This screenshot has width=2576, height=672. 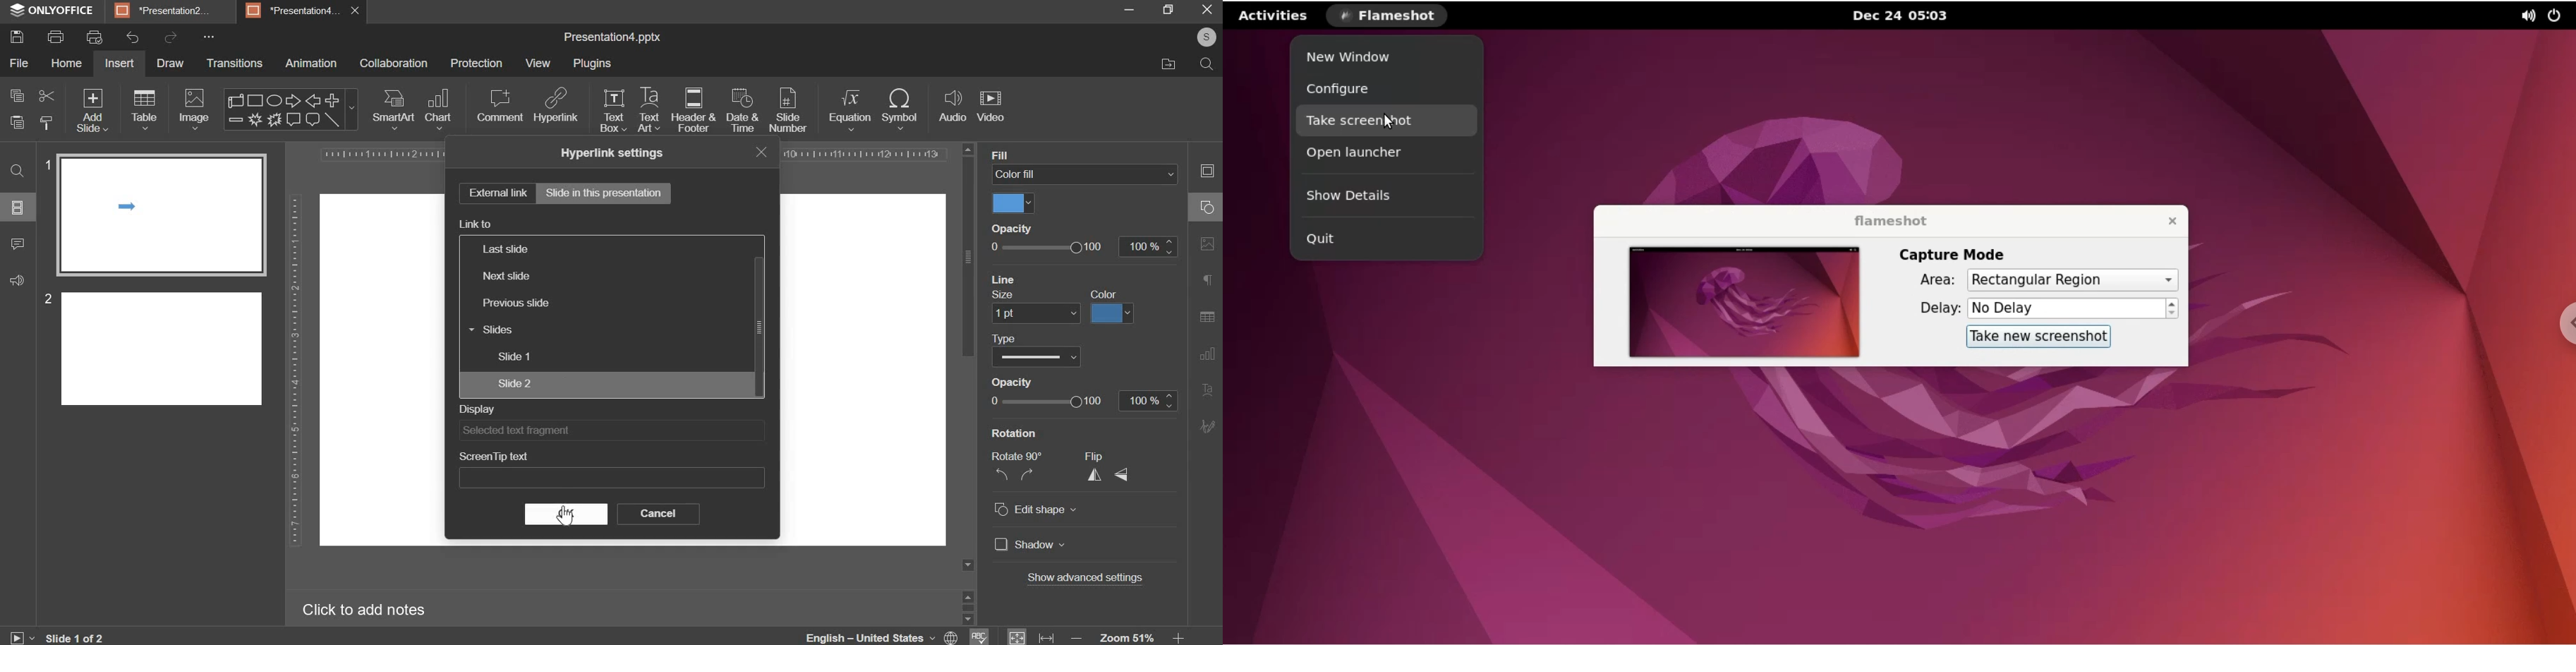 I want to click on paste, so click(x=15, y=122).